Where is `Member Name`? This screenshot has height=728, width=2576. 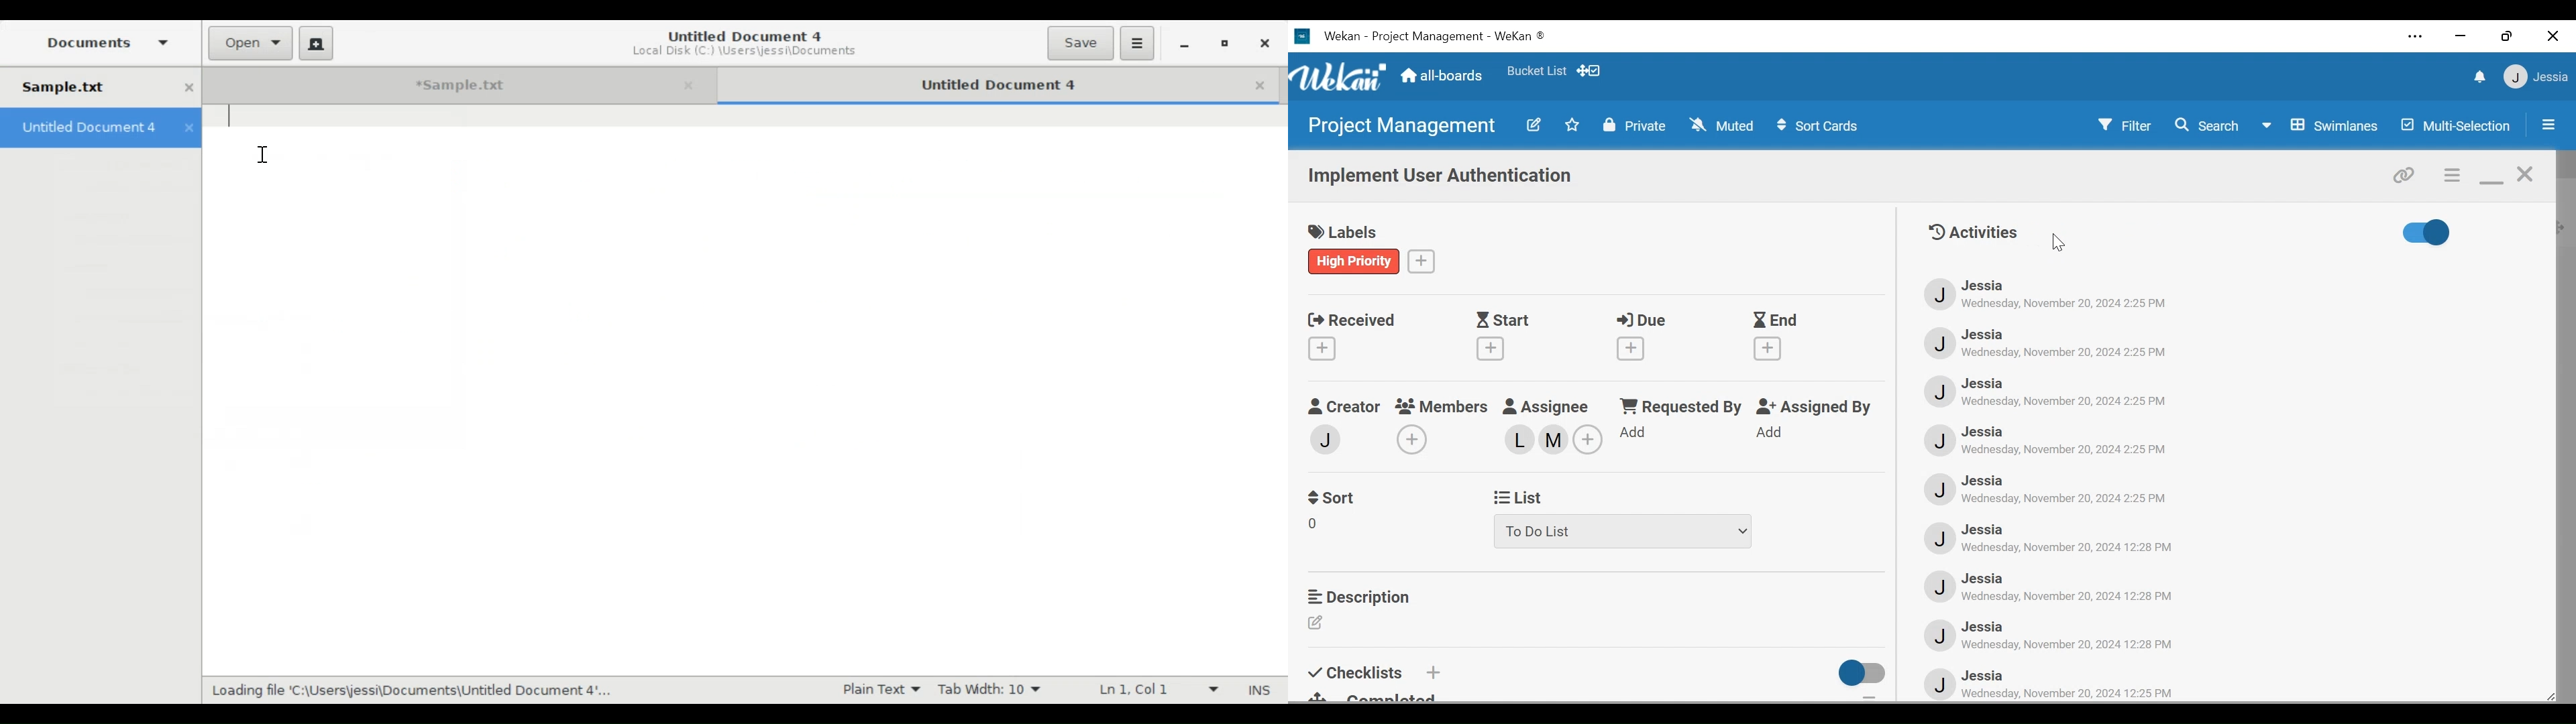
Member Name is located at coordinates (1984, 381).